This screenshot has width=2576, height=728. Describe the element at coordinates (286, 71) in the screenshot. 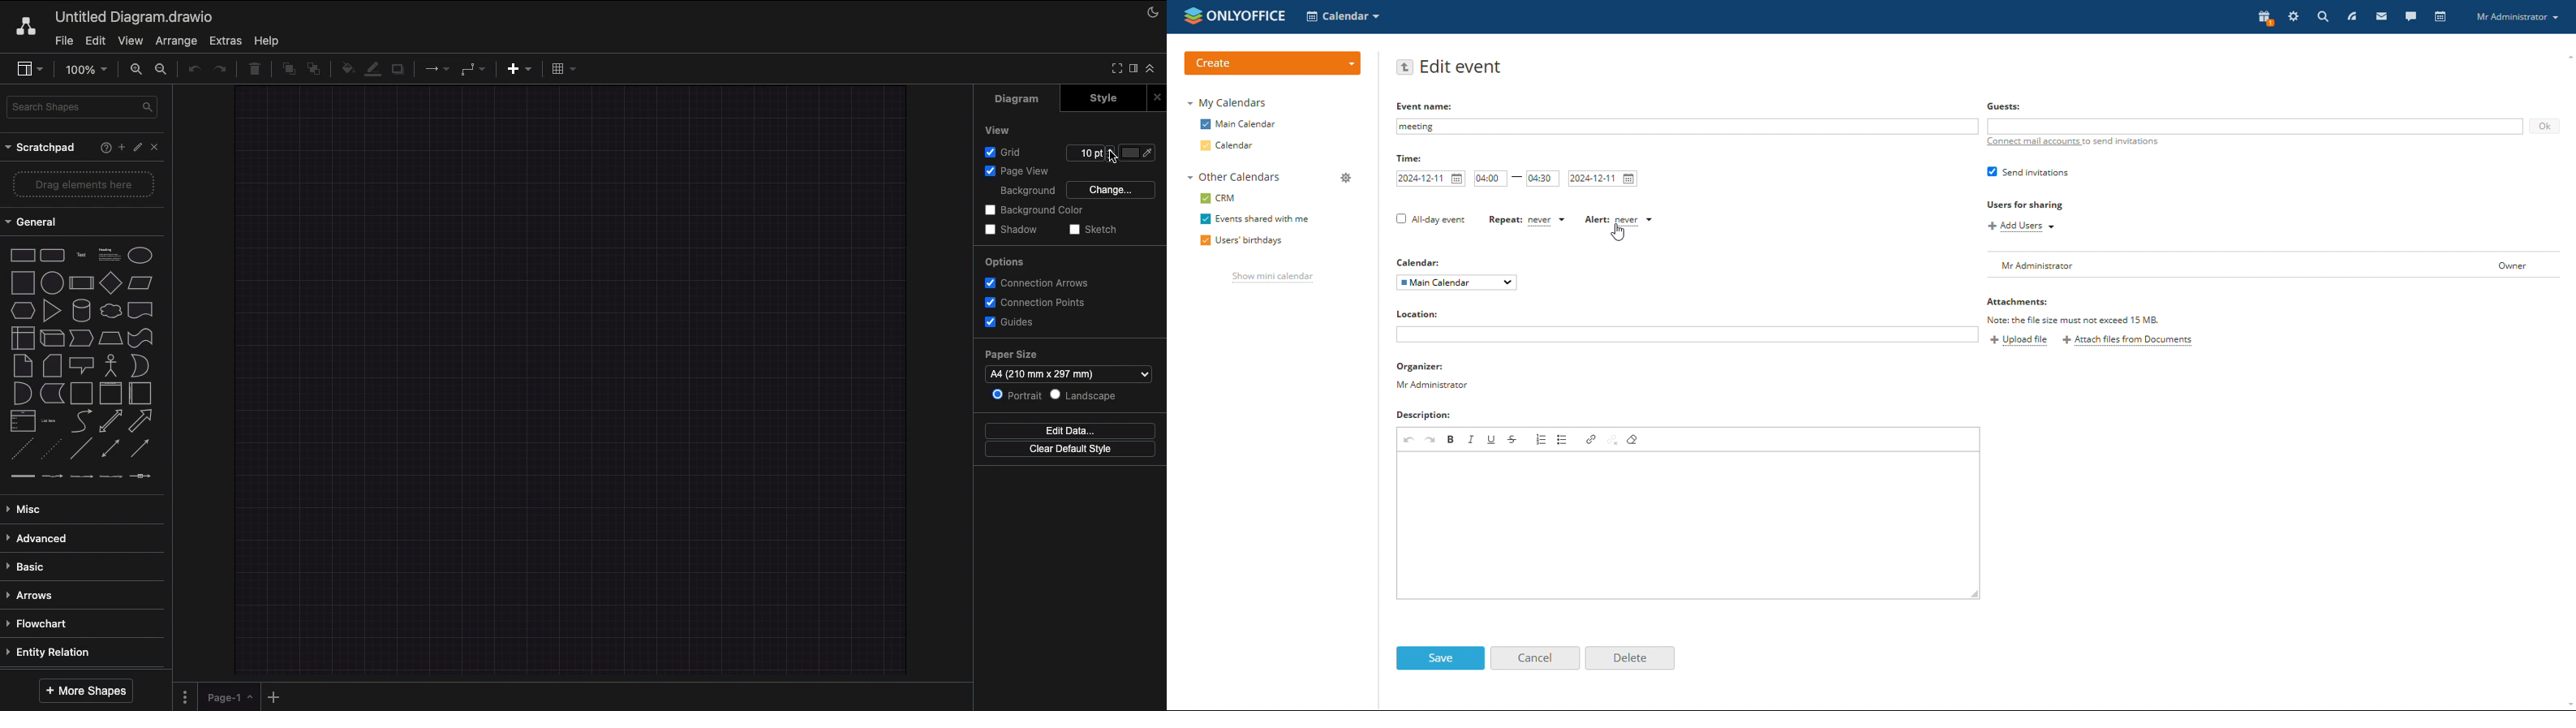

I see `Move to front` at that location.